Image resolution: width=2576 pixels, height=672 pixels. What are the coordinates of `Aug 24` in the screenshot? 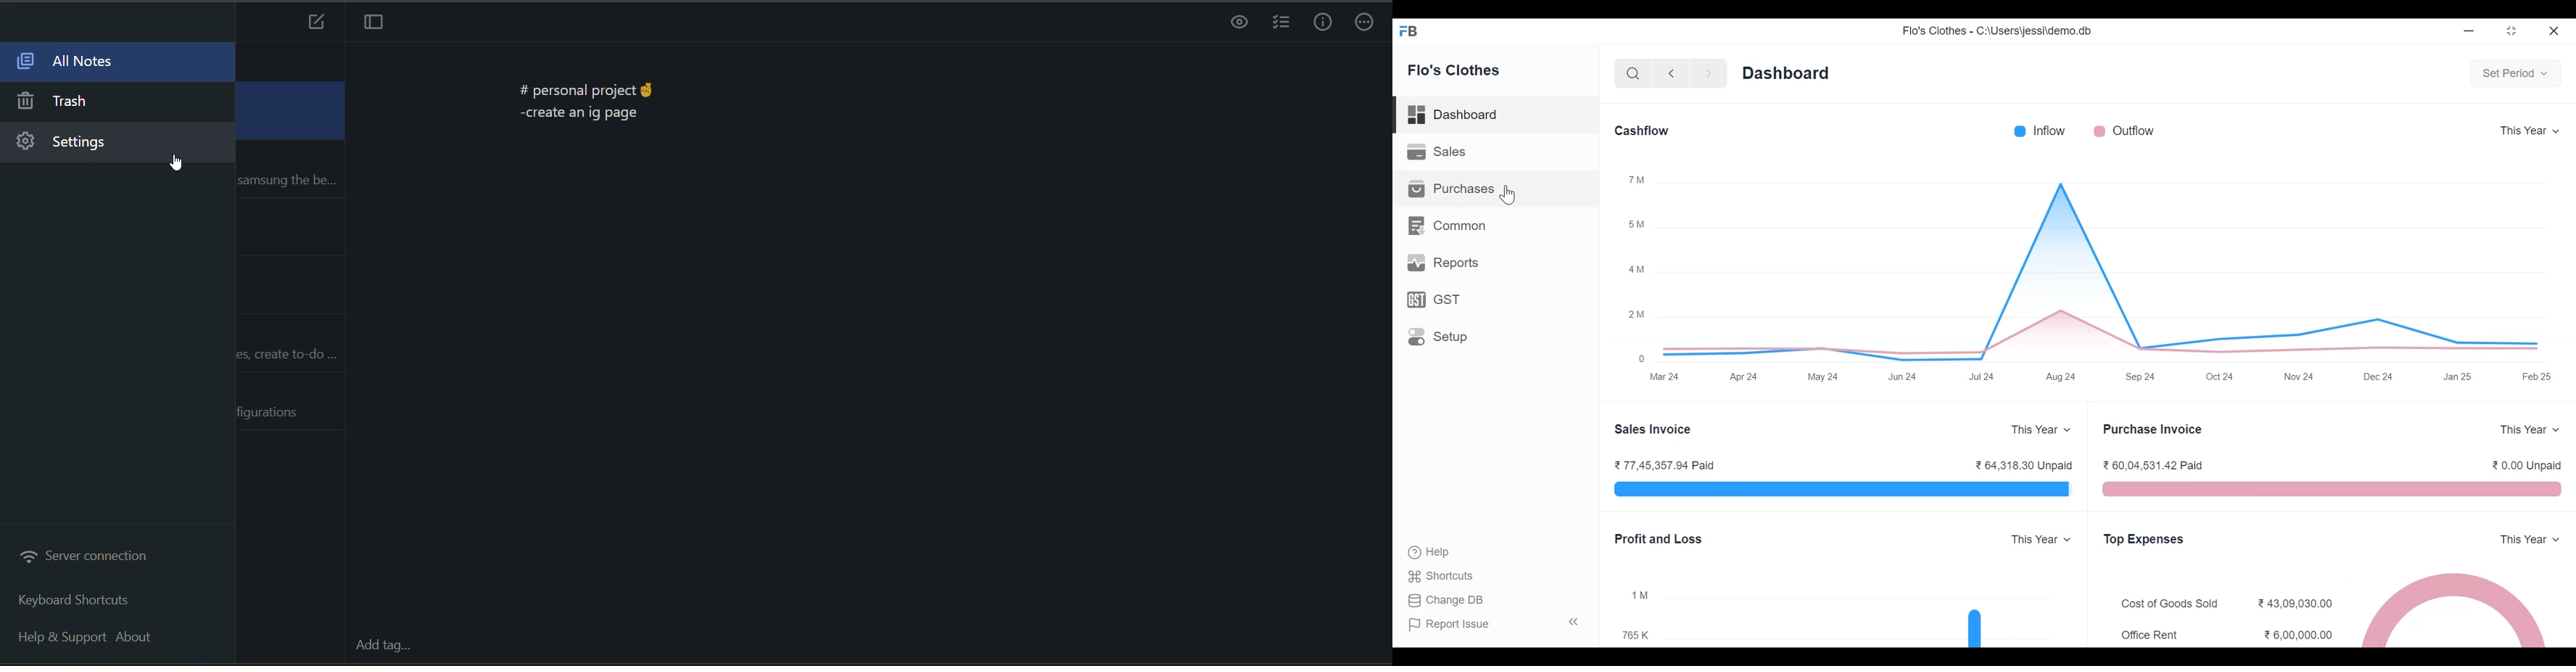 It's located at (2063, 376).